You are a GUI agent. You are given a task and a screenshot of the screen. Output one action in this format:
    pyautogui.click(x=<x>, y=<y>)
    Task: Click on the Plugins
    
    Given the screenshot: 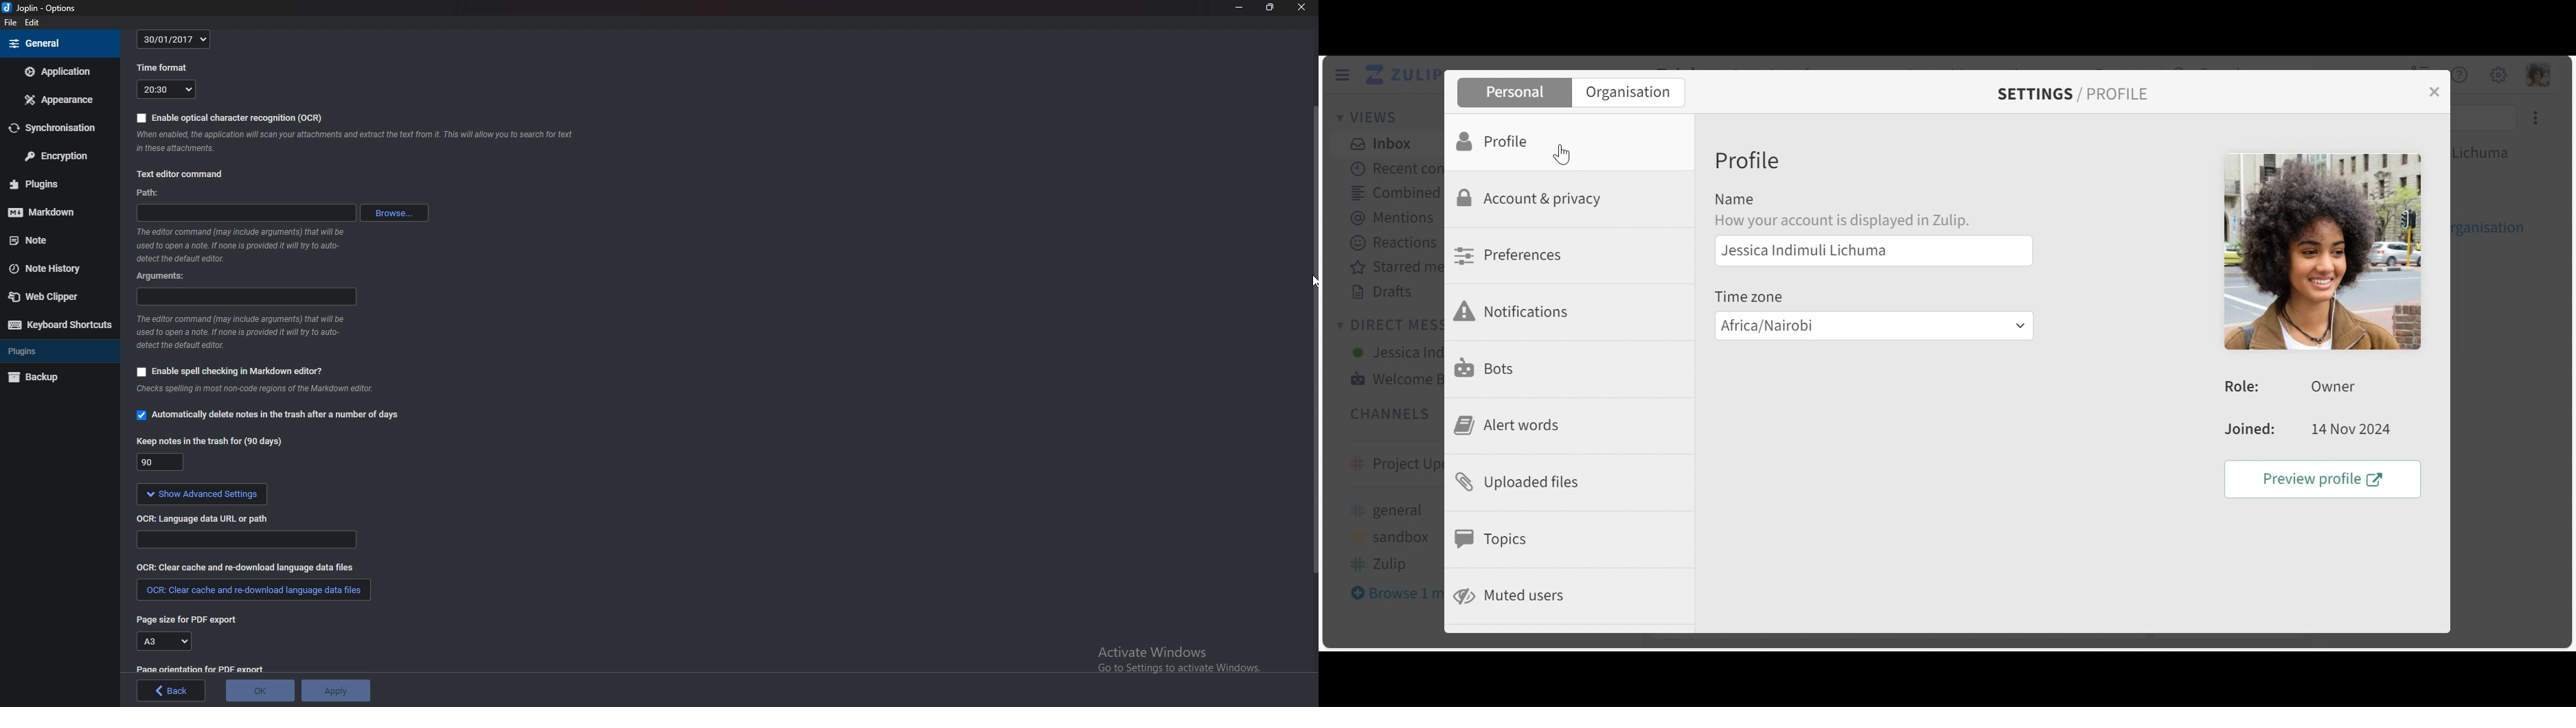 What is the action you would take?
    pyautogui.click(x=56, y=183)
    